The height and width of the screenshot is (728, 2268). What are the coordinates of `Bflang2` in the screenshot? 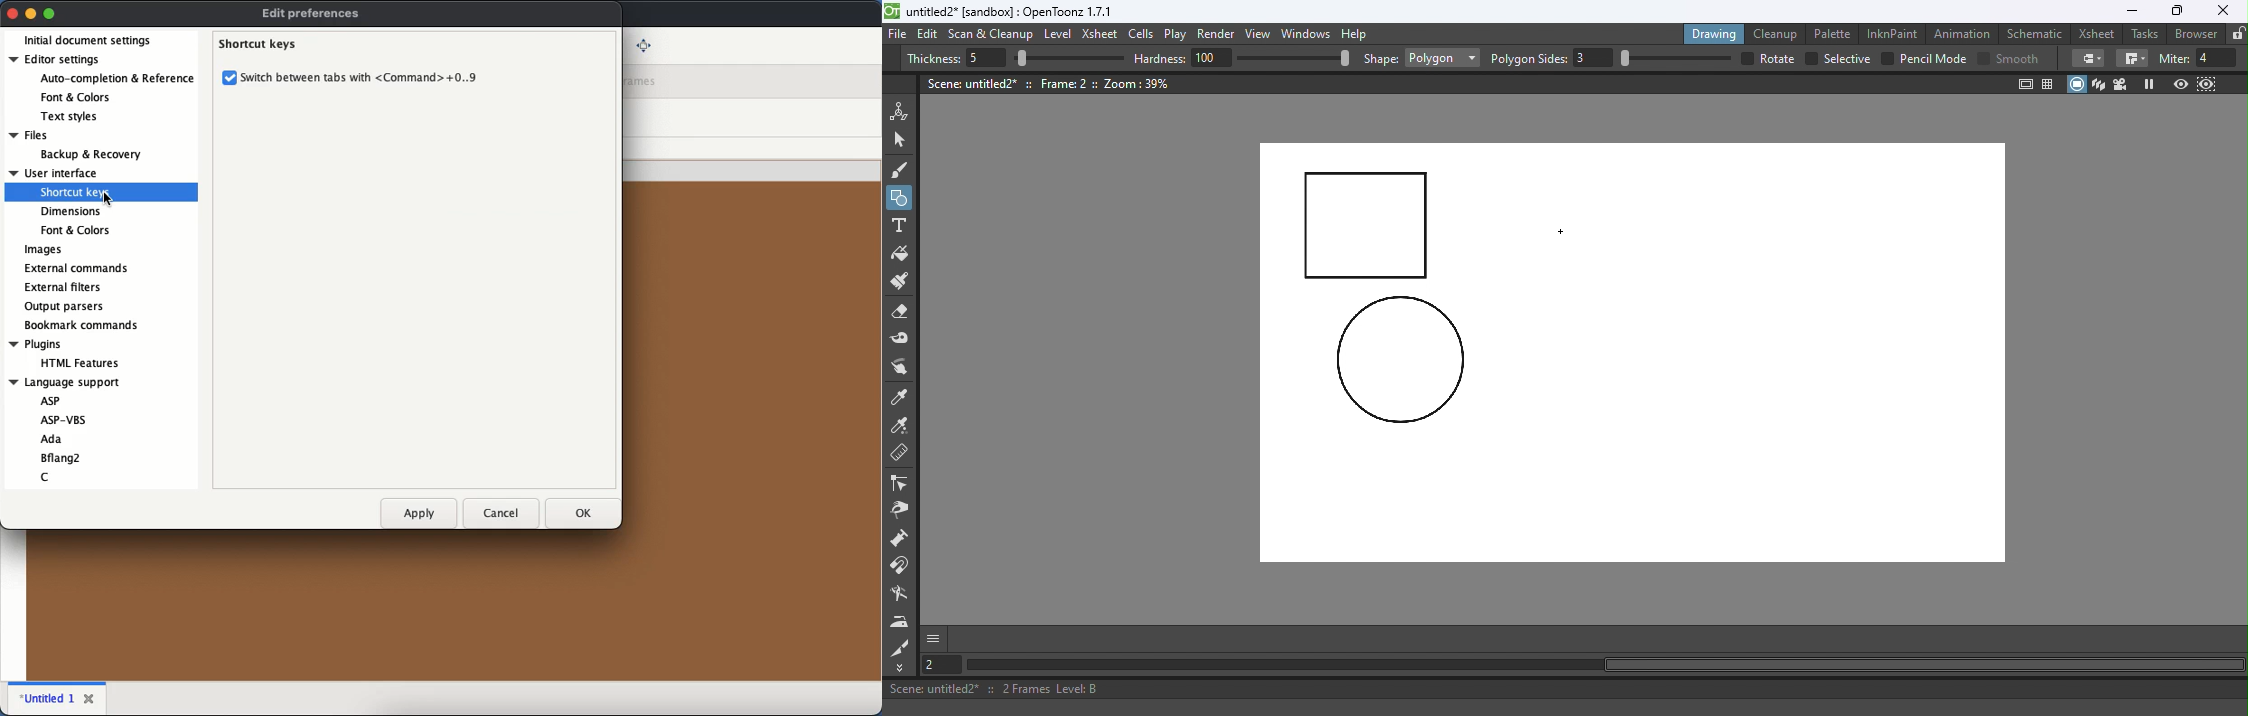 It's located at (68, 457).